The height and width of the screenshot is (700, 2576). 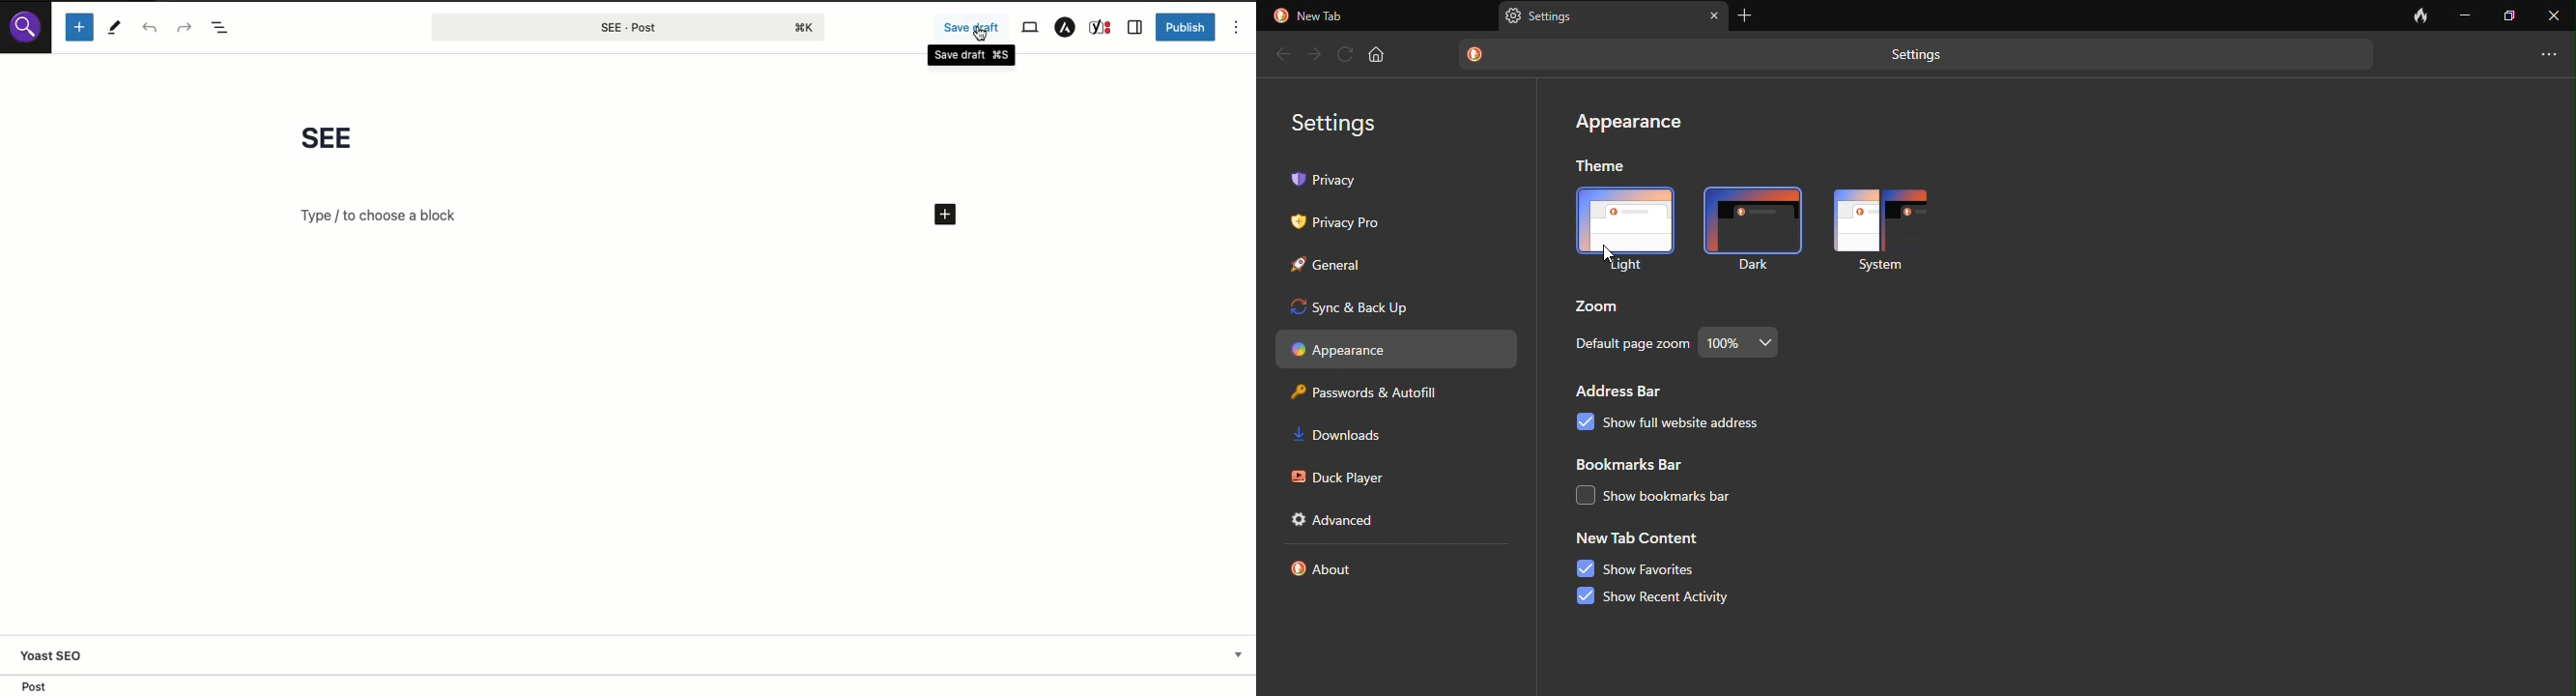 What do you see at coordinates (1601, 304) in the screenshot?
I see `zoom` at bounding box center [1601, 304].